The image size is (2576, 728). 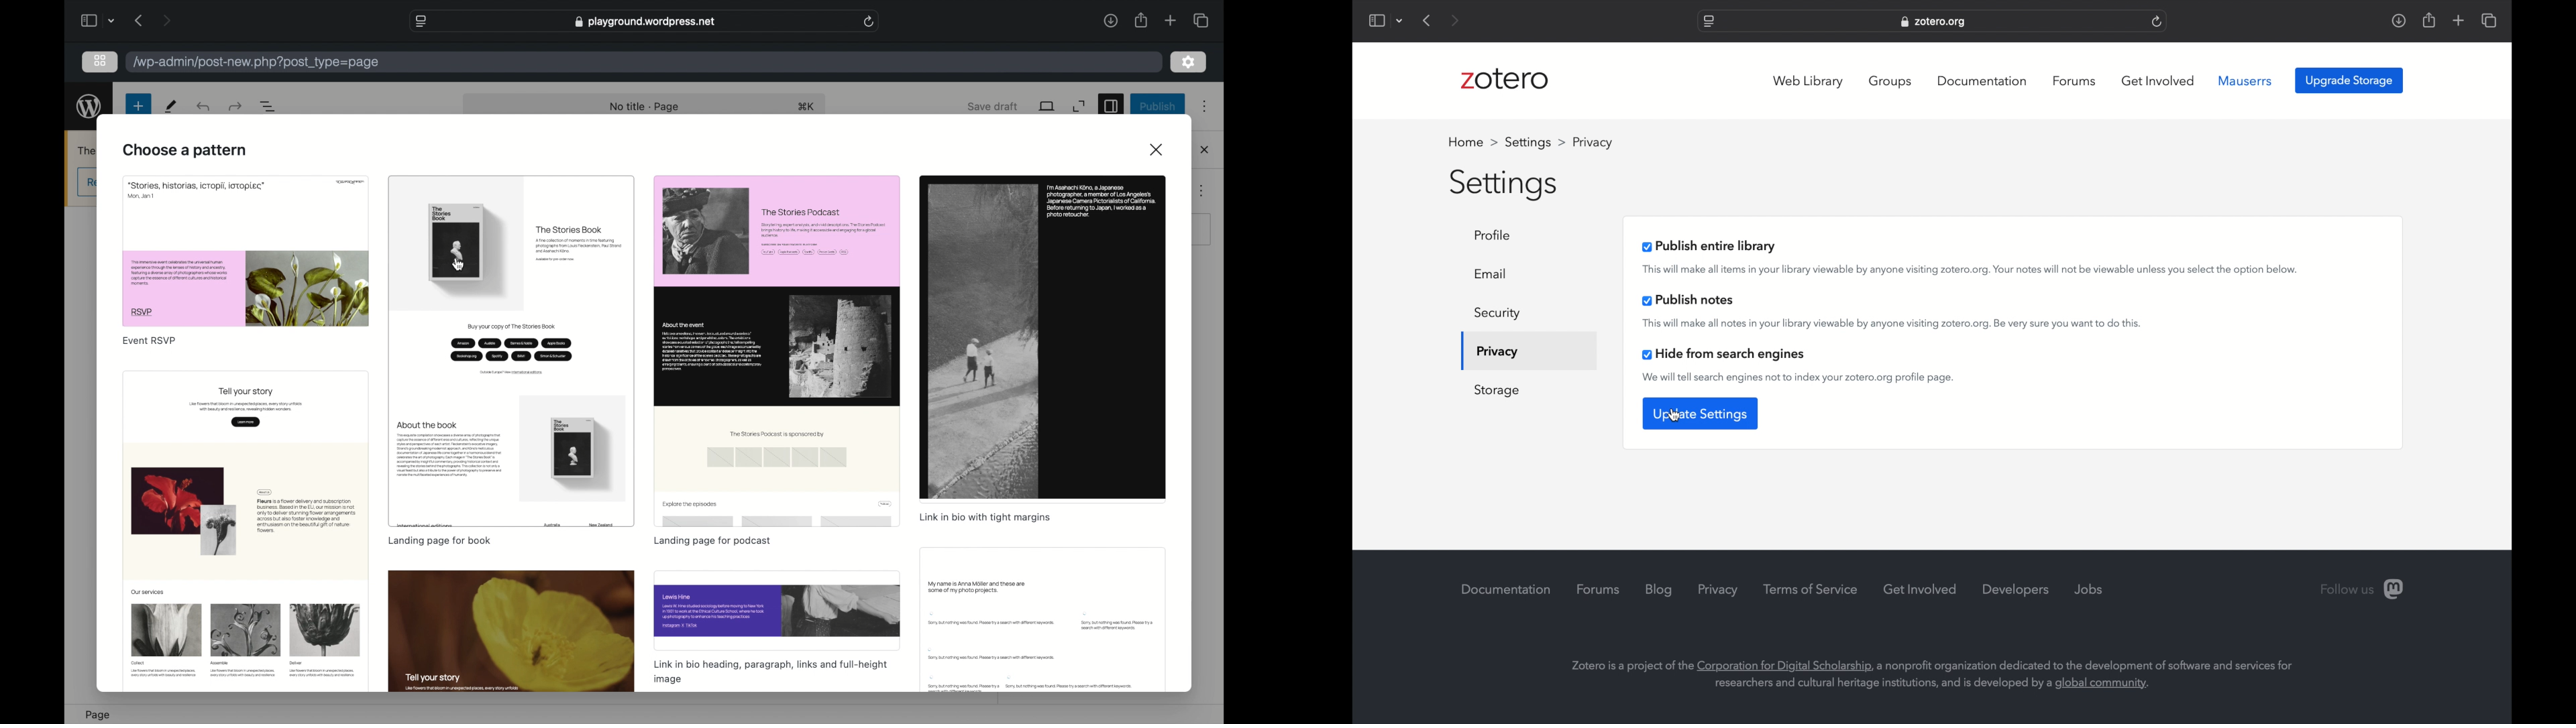 What do you see at coordinates (269, 107) in the screenshot?
I see `document overview` at bounding box center [269, 107].